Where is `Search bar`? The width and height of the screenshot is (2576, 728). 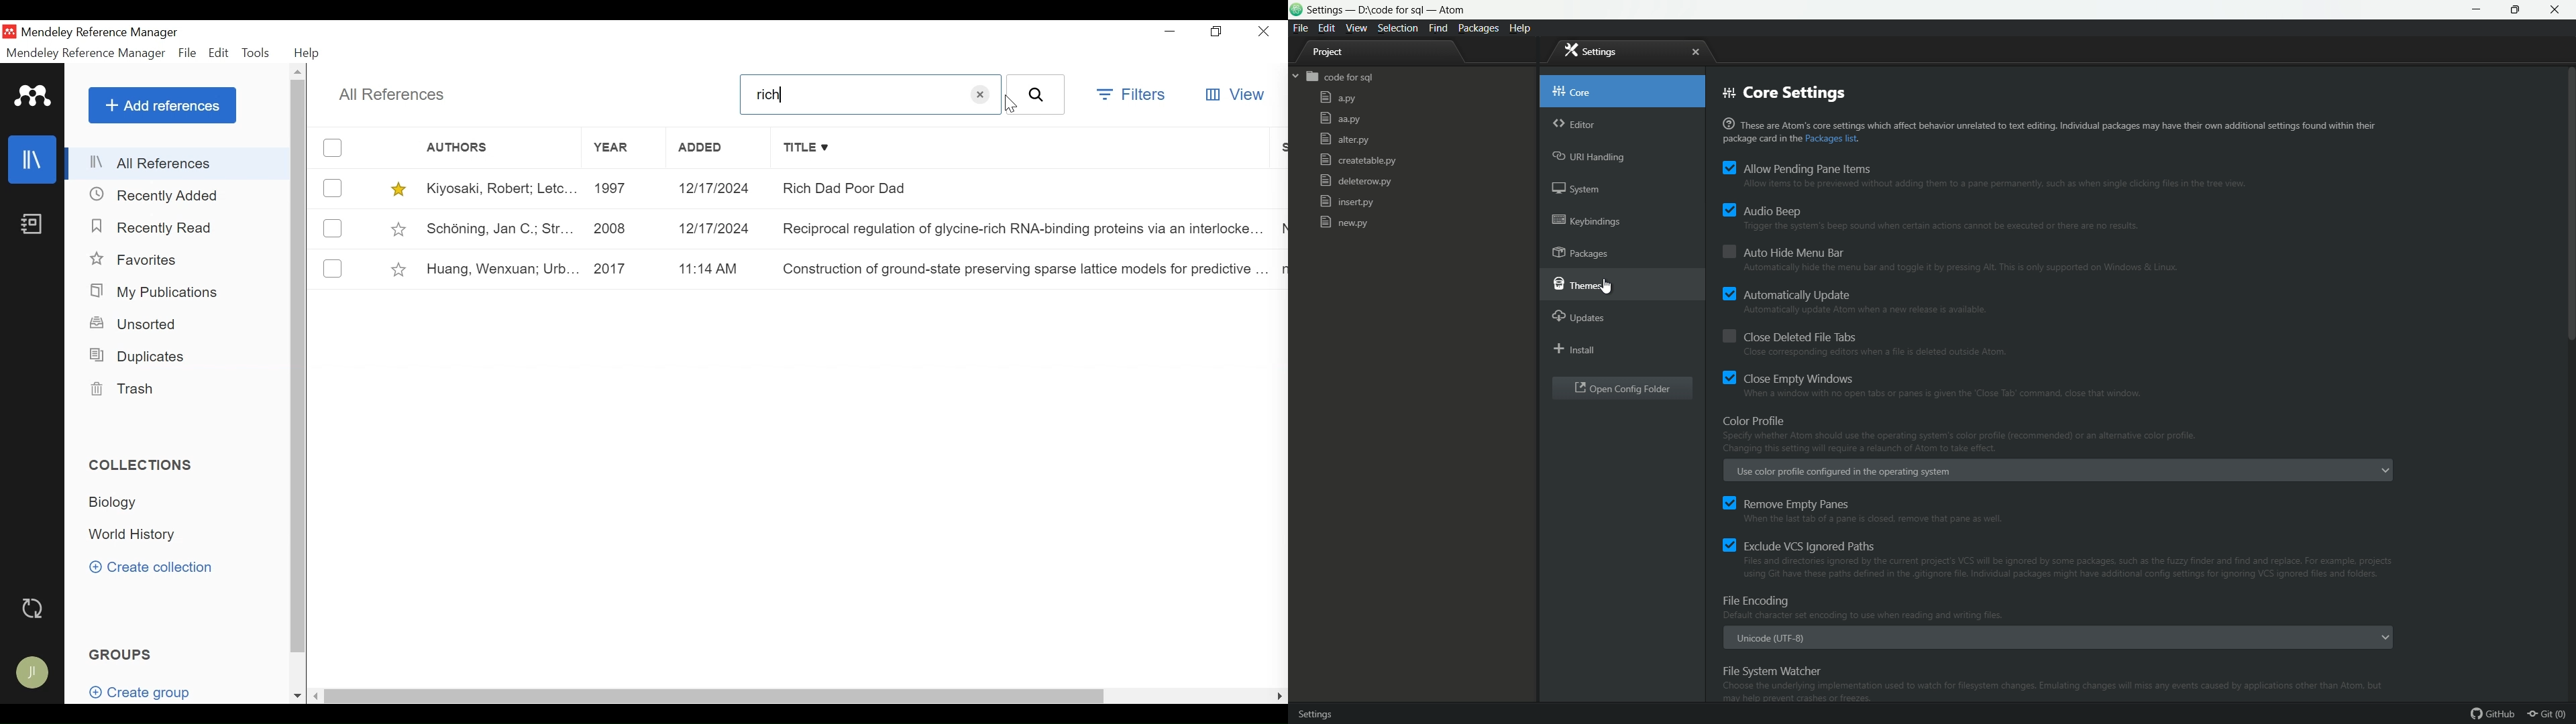 Search bar is located at coordinates (871, 95).